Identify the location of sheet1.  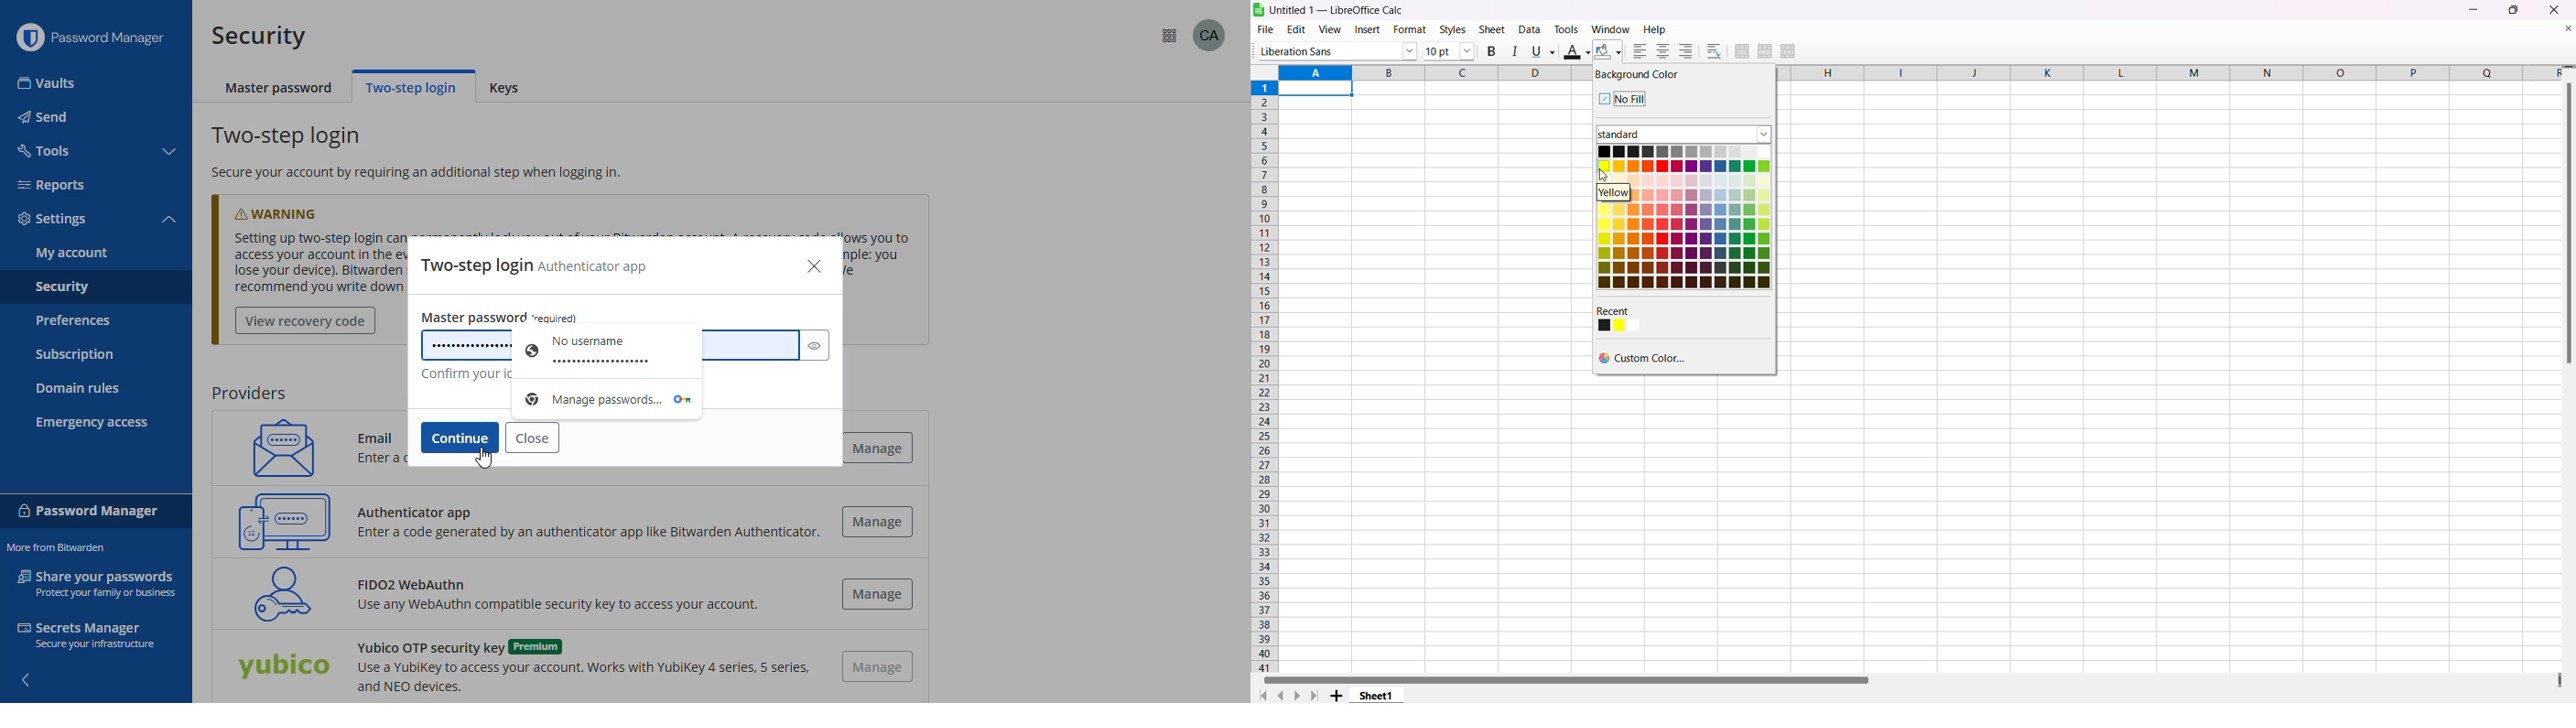
(1378, 696).